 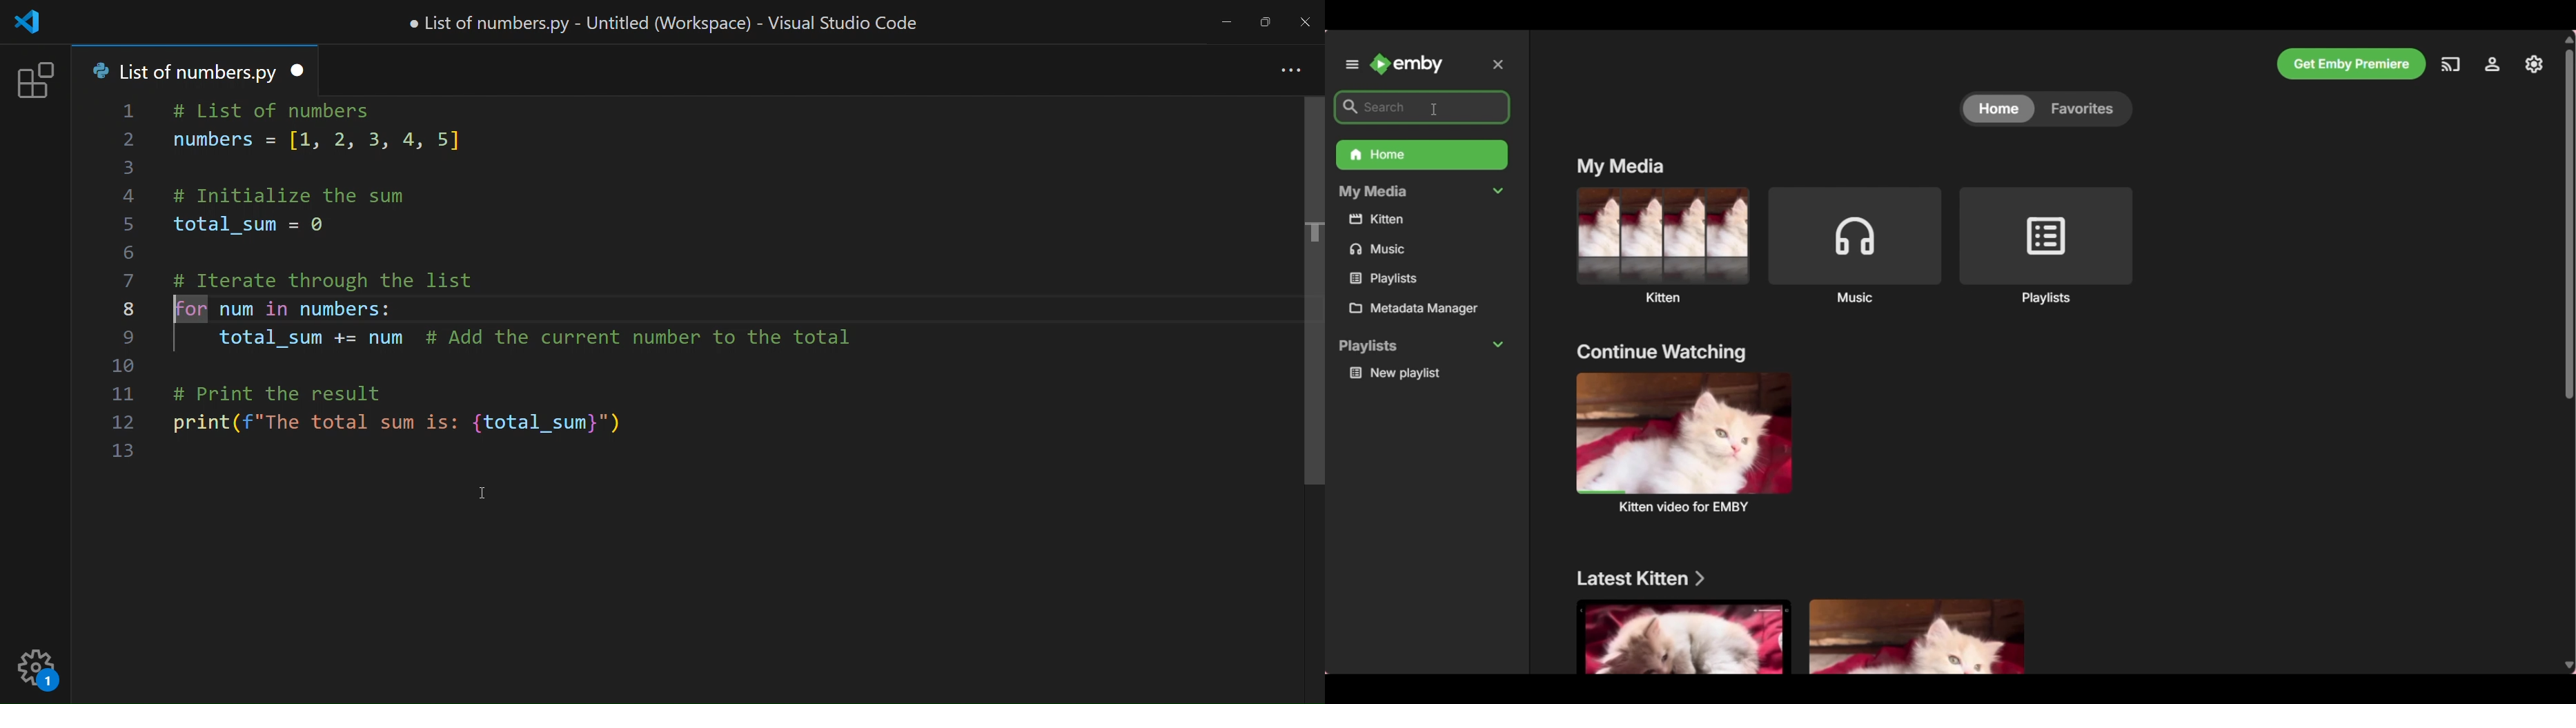 I want to click on Music, so click(x=1853, y=244).